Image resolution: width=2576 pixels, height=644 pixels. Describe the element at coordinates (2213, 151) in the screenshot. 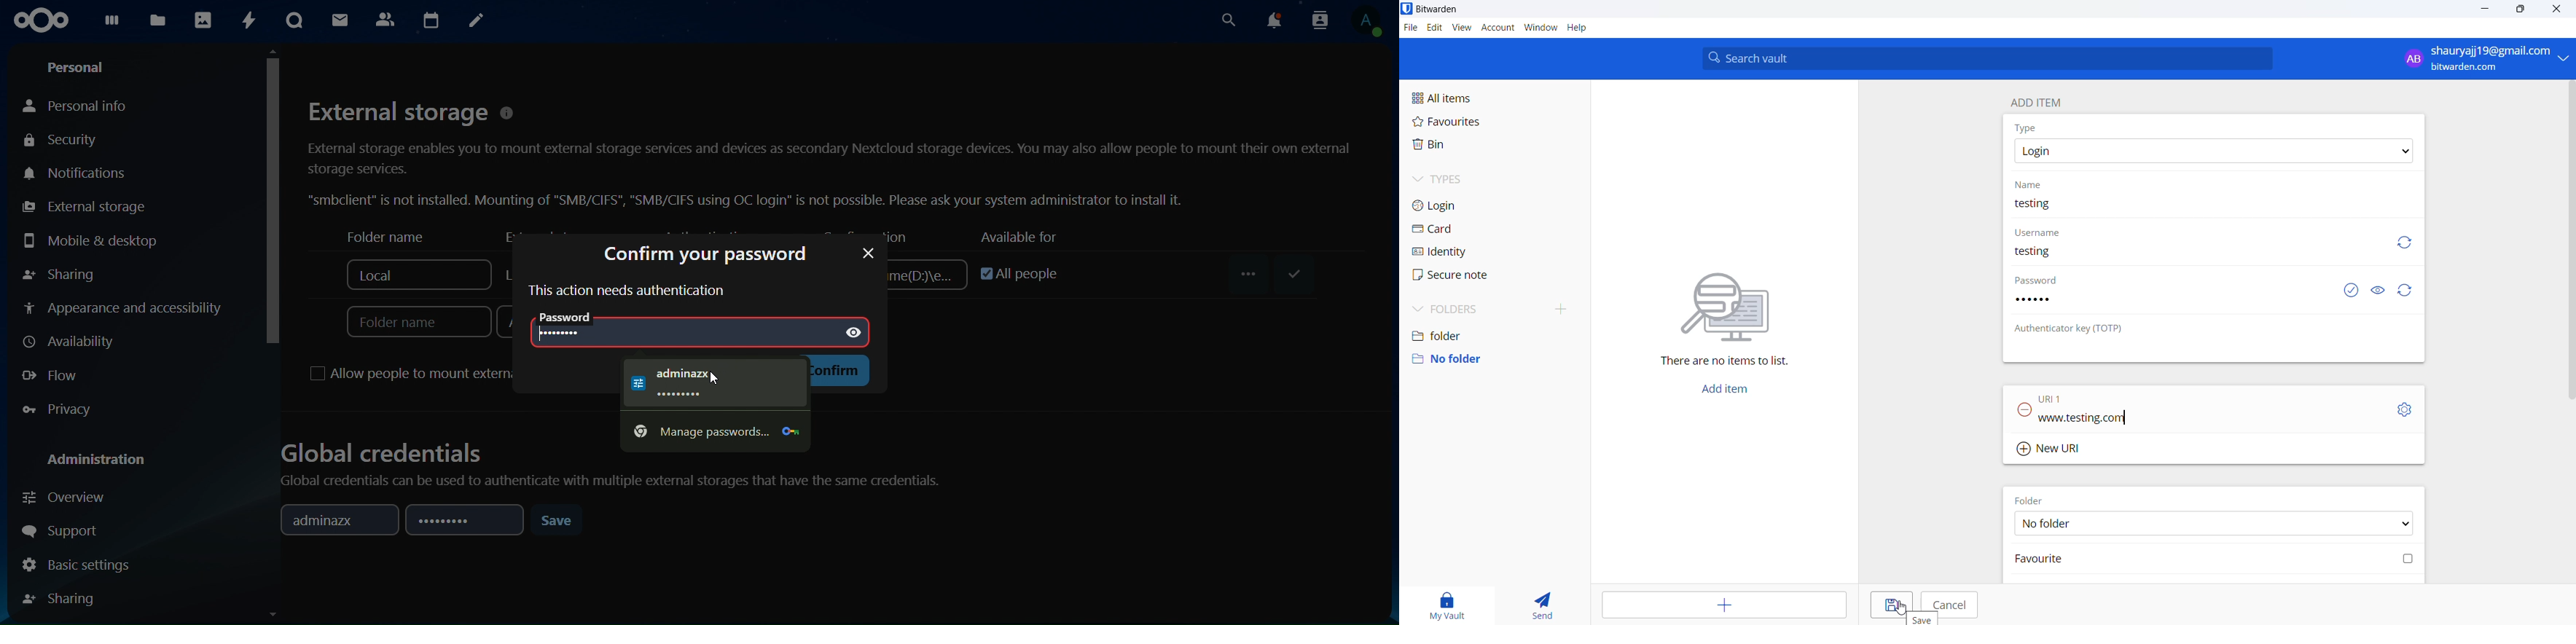

I see `type options` at that location.